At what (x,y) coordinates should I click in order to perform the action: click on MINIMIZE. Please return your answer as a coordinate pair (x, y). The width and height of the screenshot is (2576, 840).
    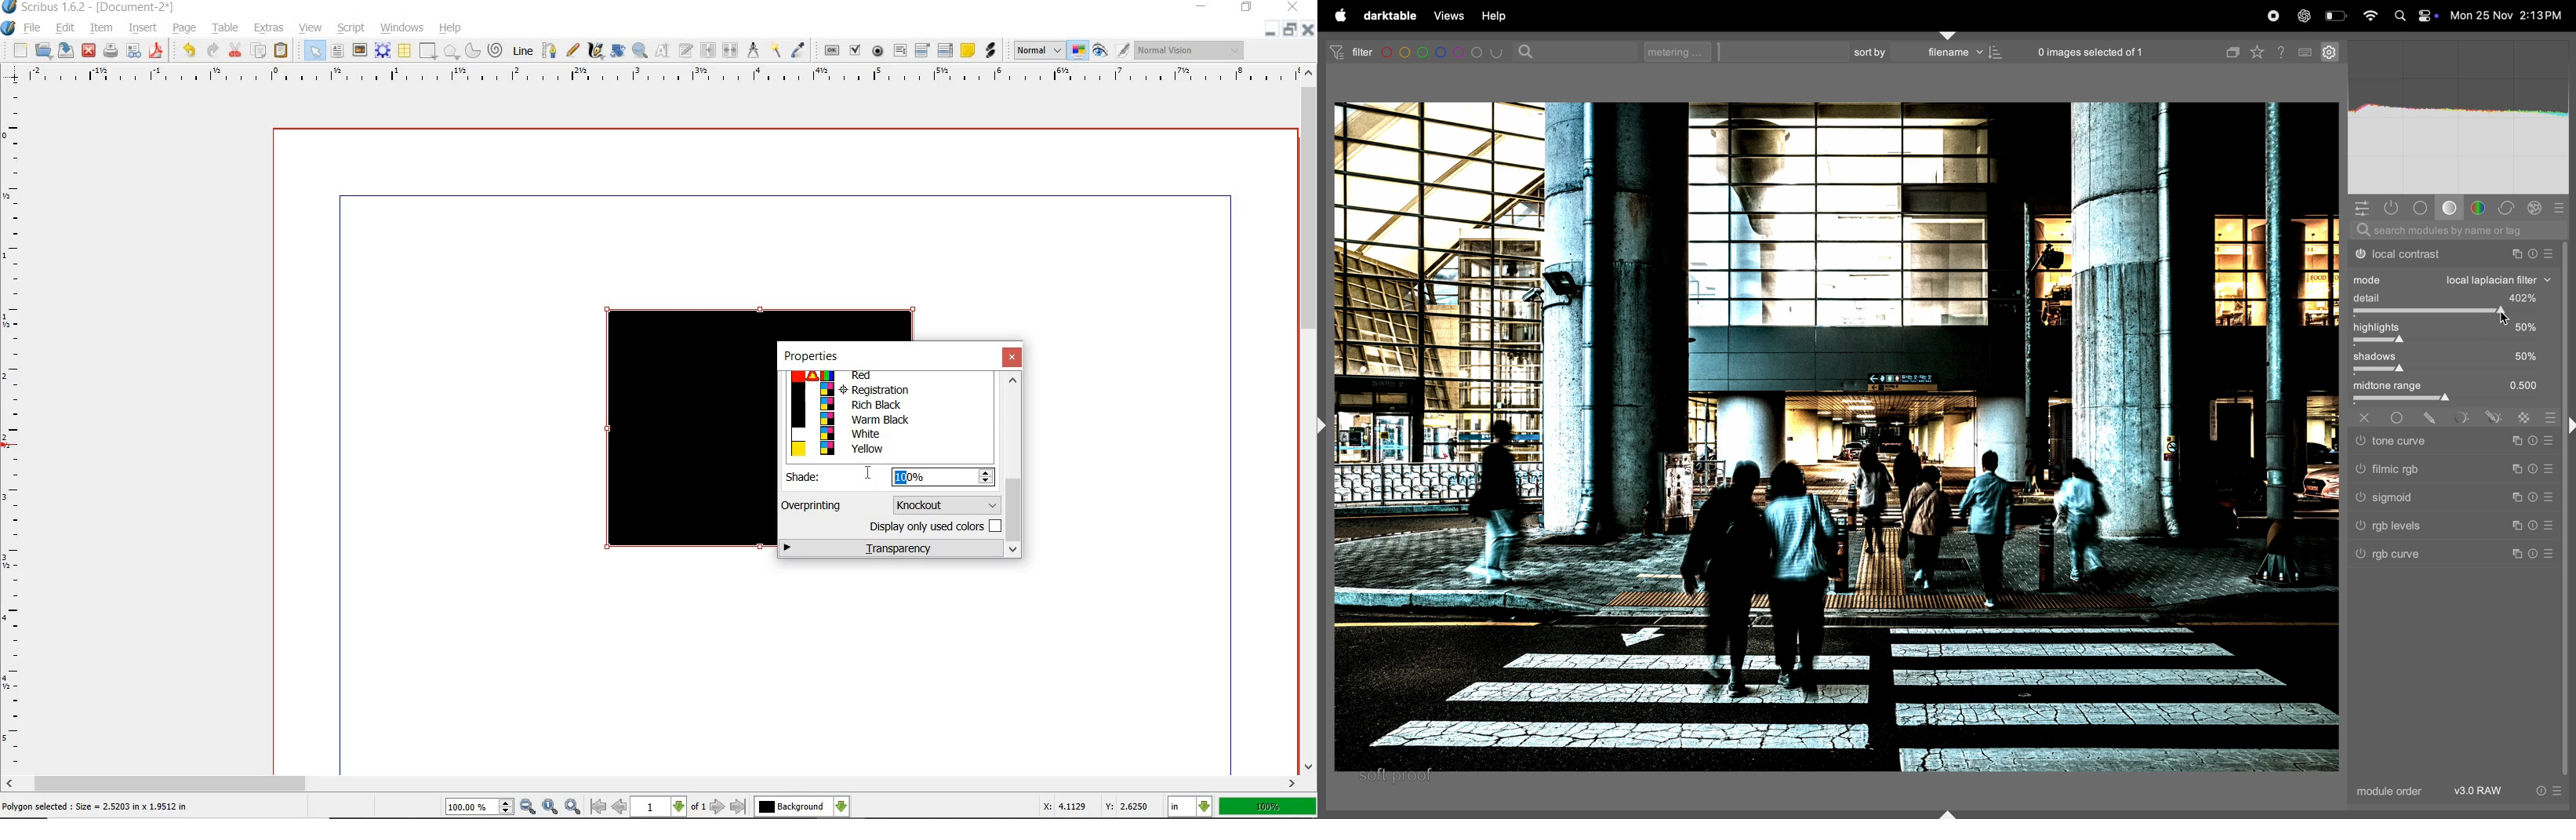
    Looking at the image, I should click on (1268, 34).